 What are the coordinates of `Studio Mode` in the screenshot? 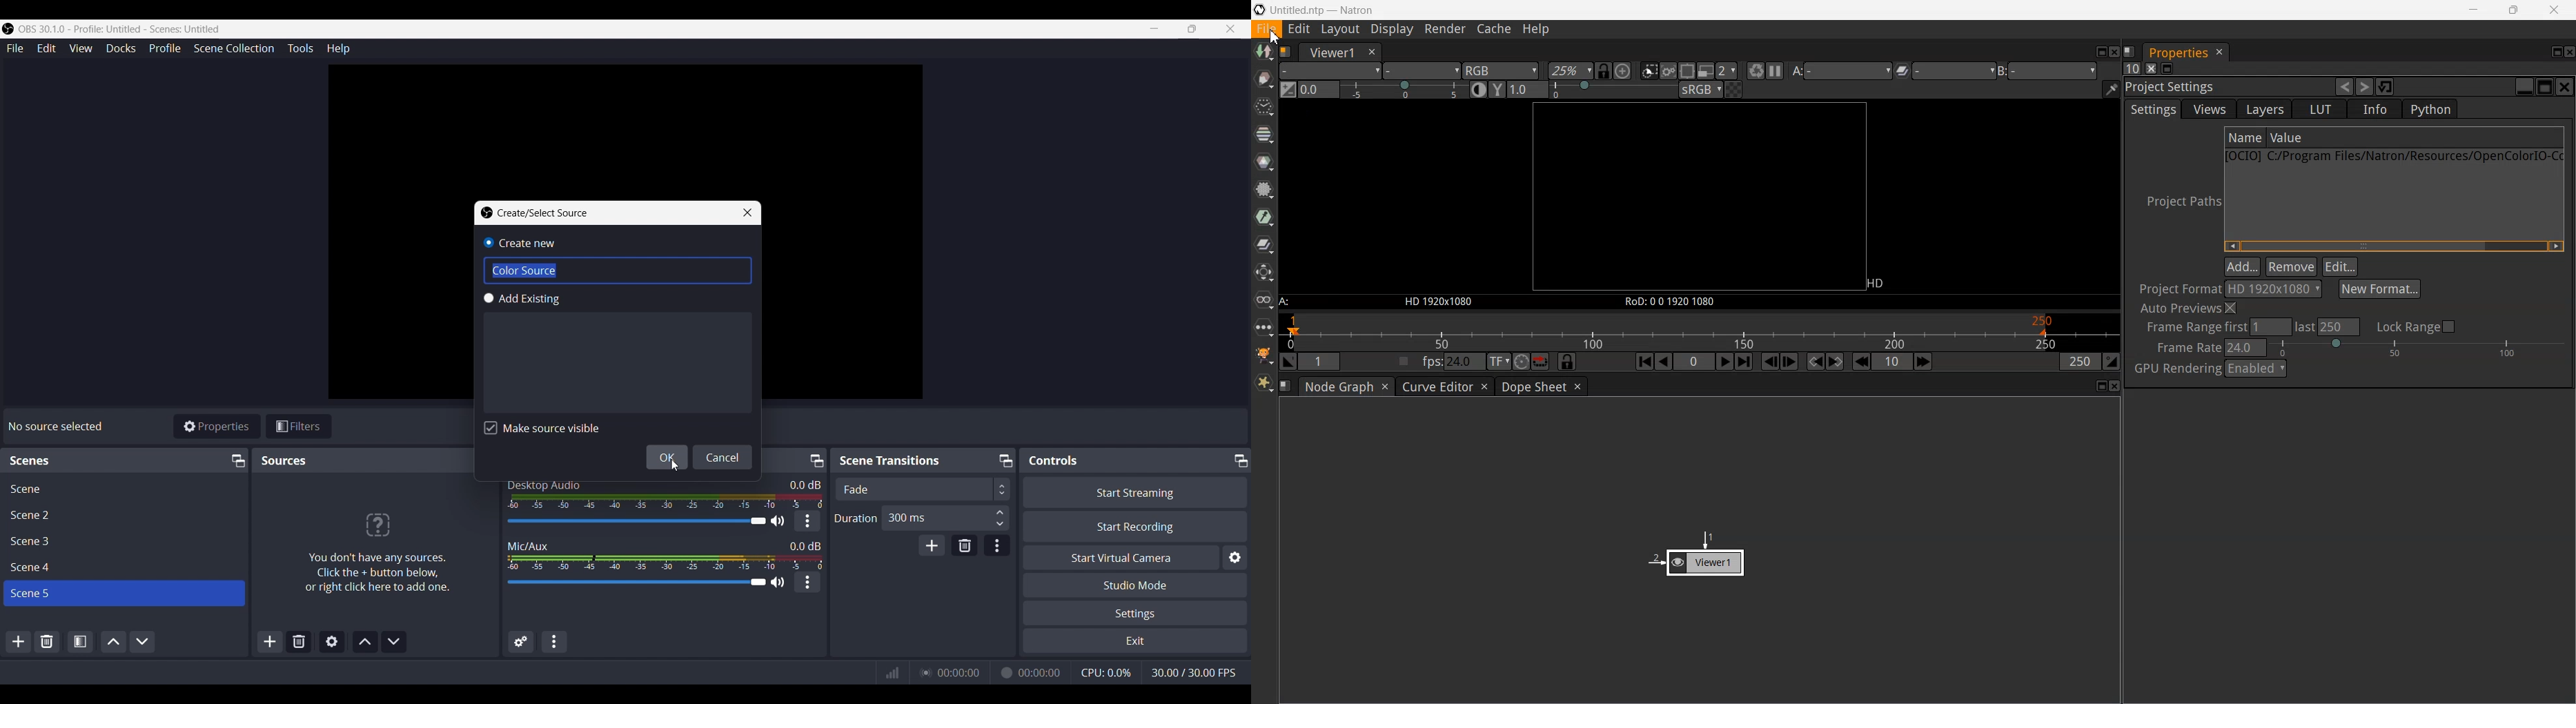 It's located at (1136, 585).